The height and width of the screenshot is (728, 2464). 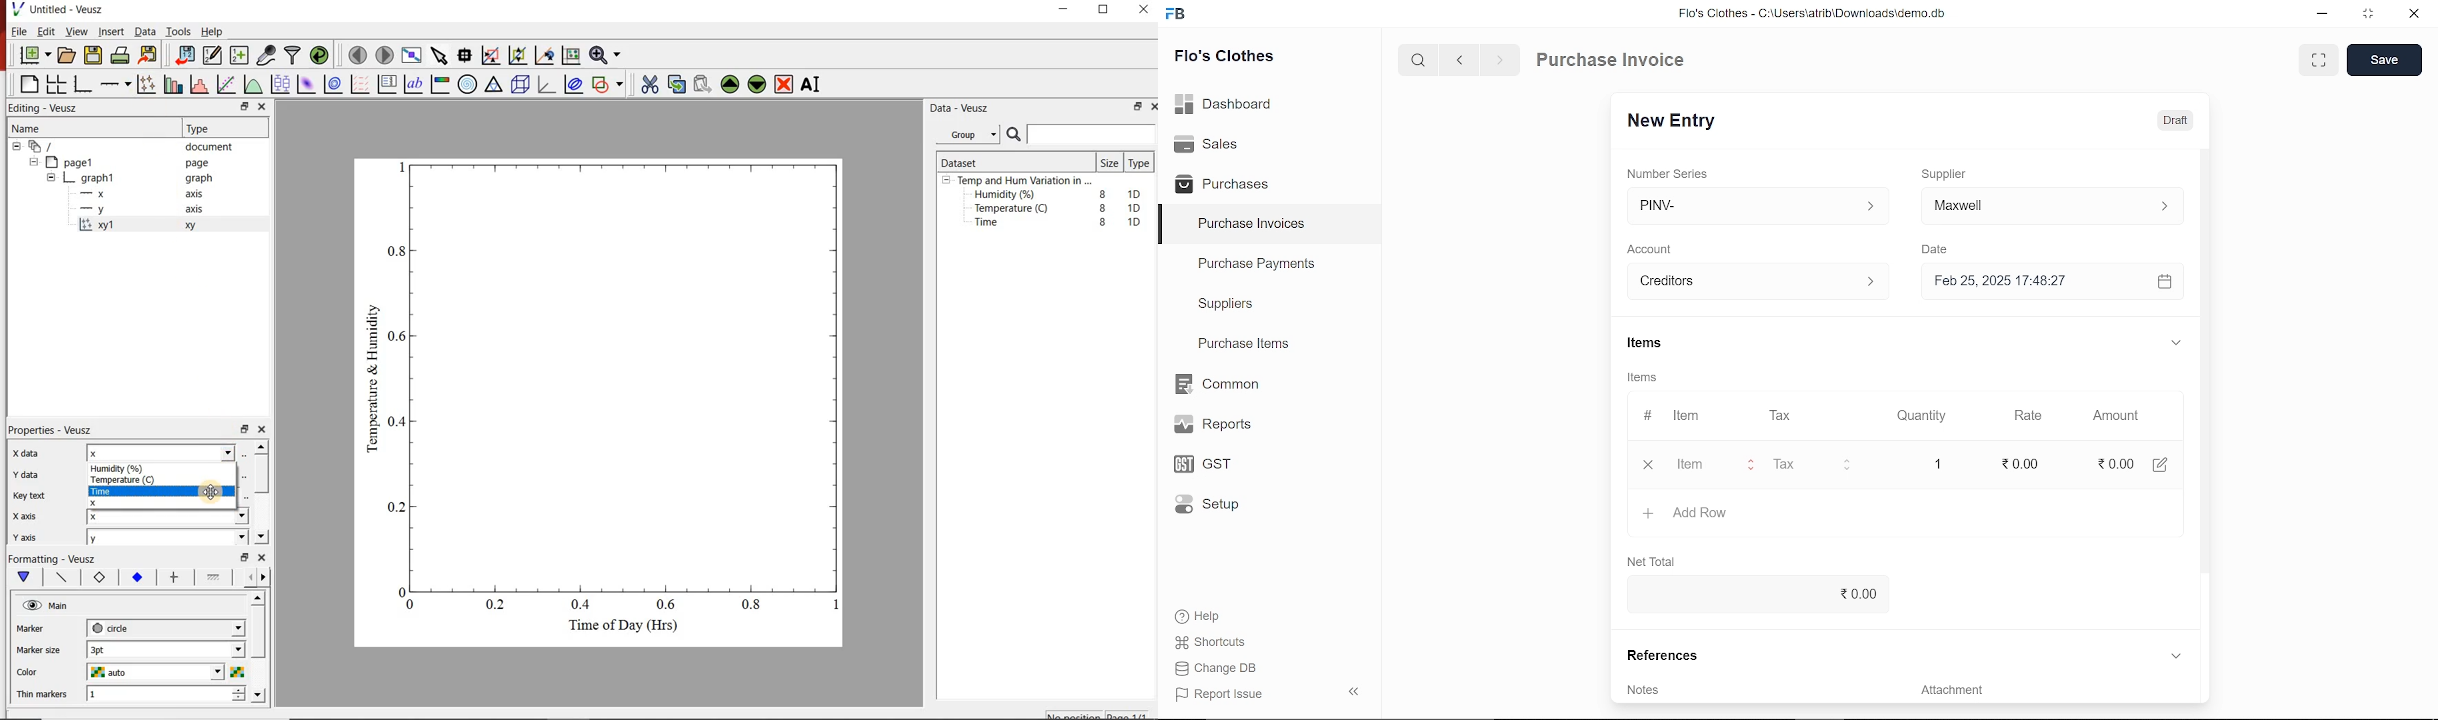 What do you see at coordinates (1224, 102) in the screenshot?
I see `Dashboard` at bounding box center [1224, 102].